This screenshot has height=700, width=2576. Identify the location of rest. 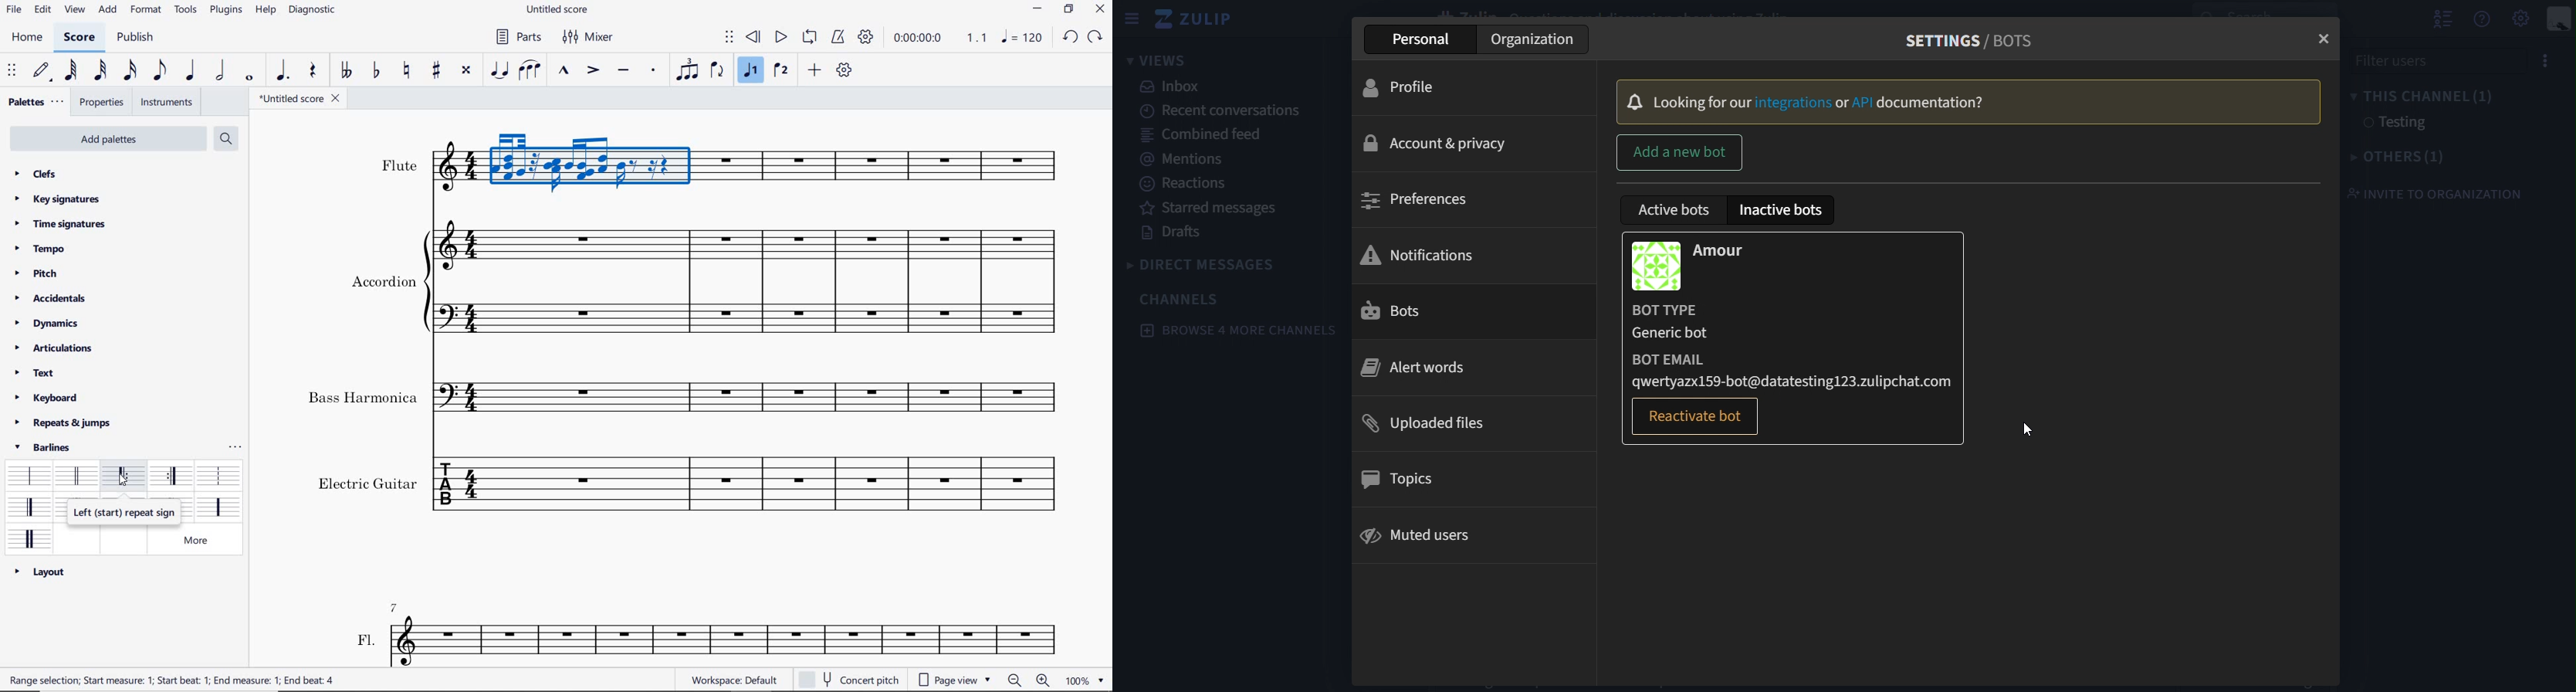
(311, 70).